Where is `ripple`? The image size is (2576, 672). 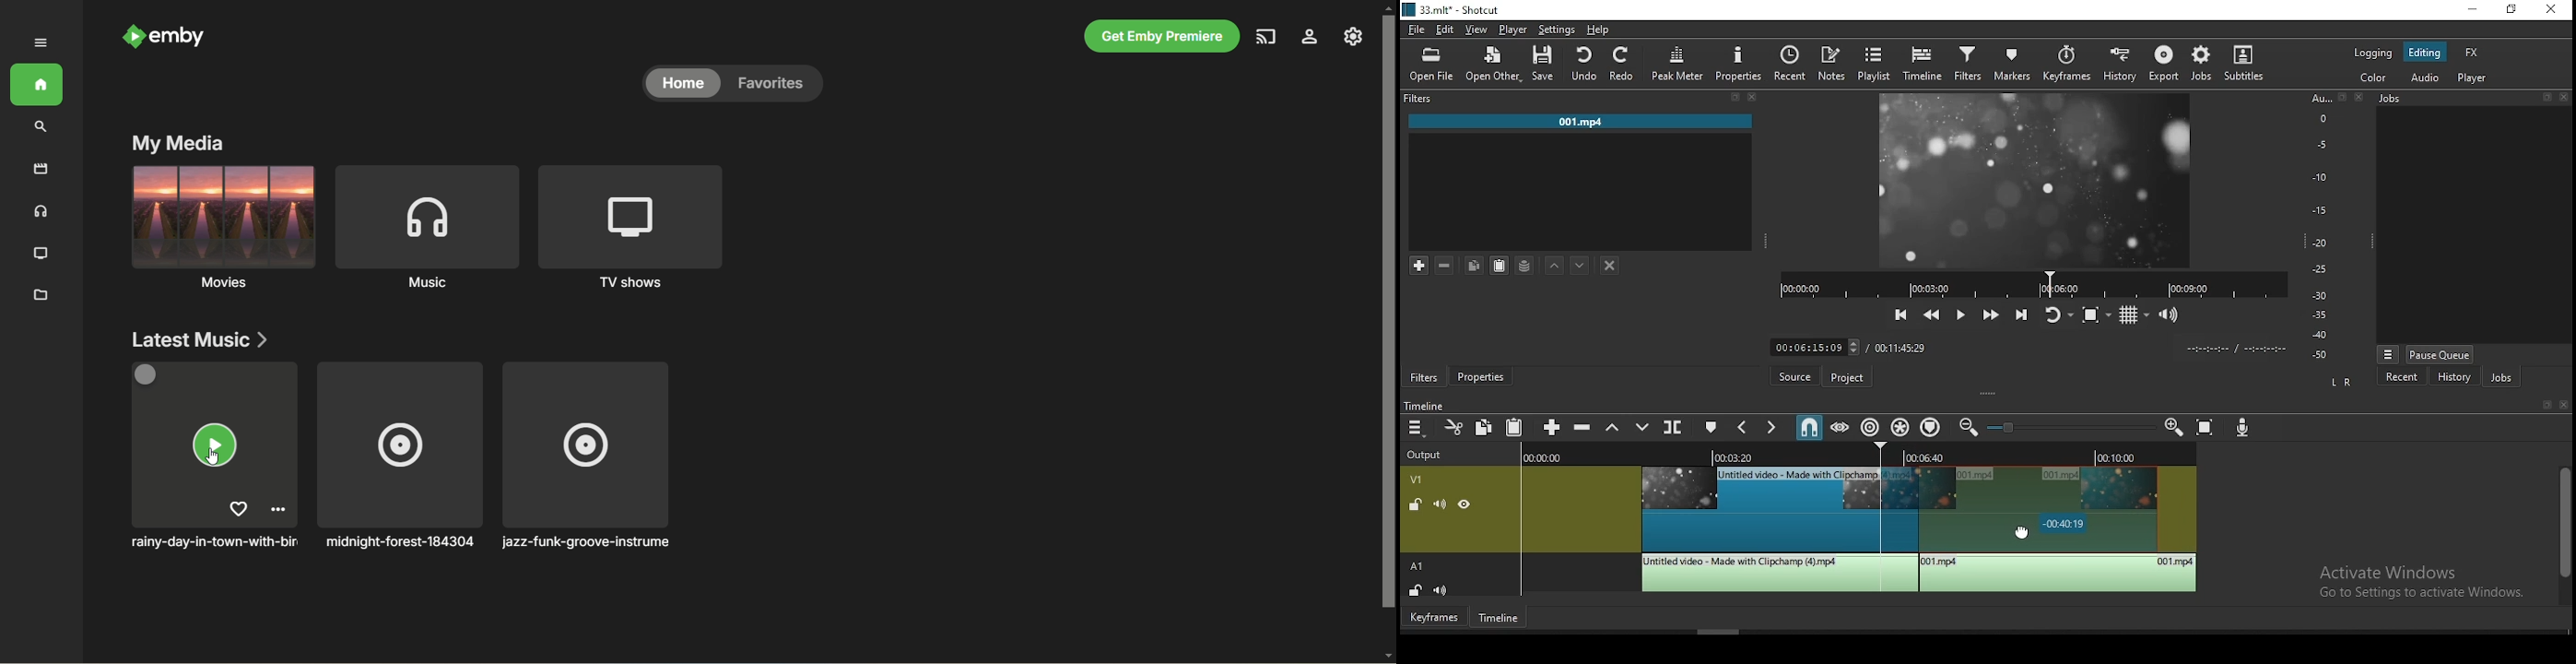
ripple is located at coordinates (1870, 427).